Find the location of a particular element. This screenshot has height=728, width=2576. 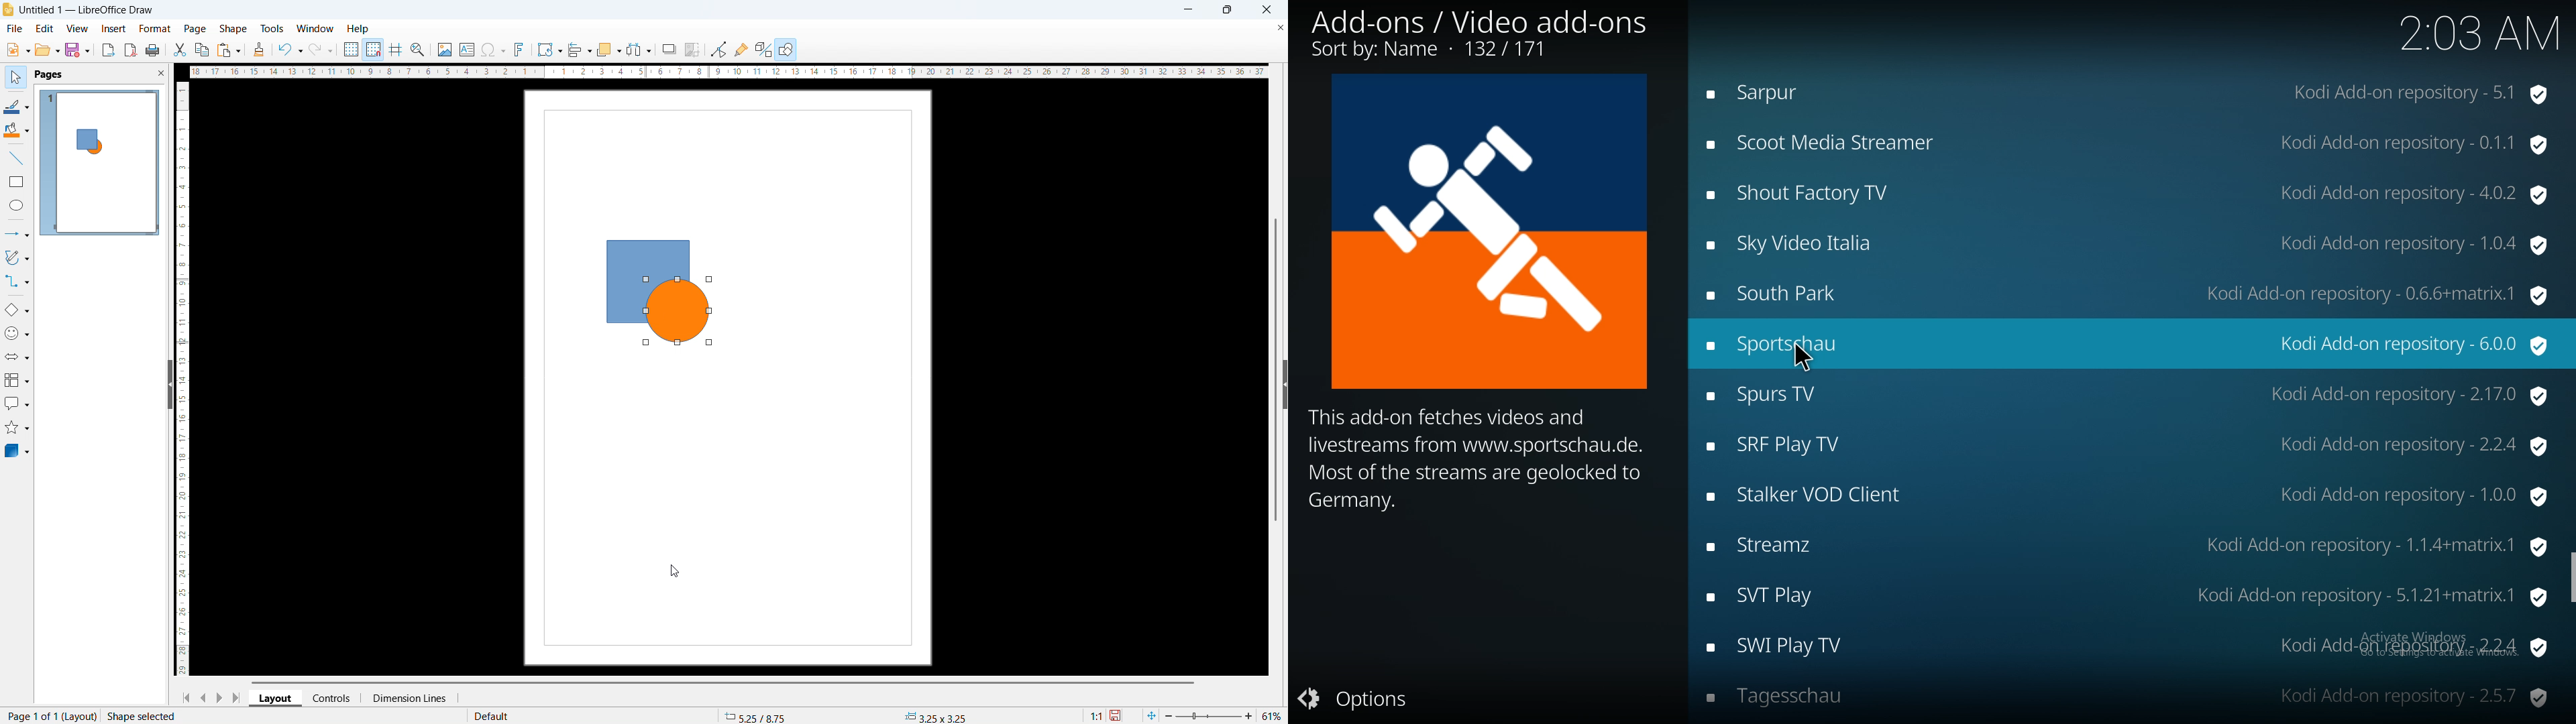

Horizontal scroll bar  is located at coordinates (723, 682).